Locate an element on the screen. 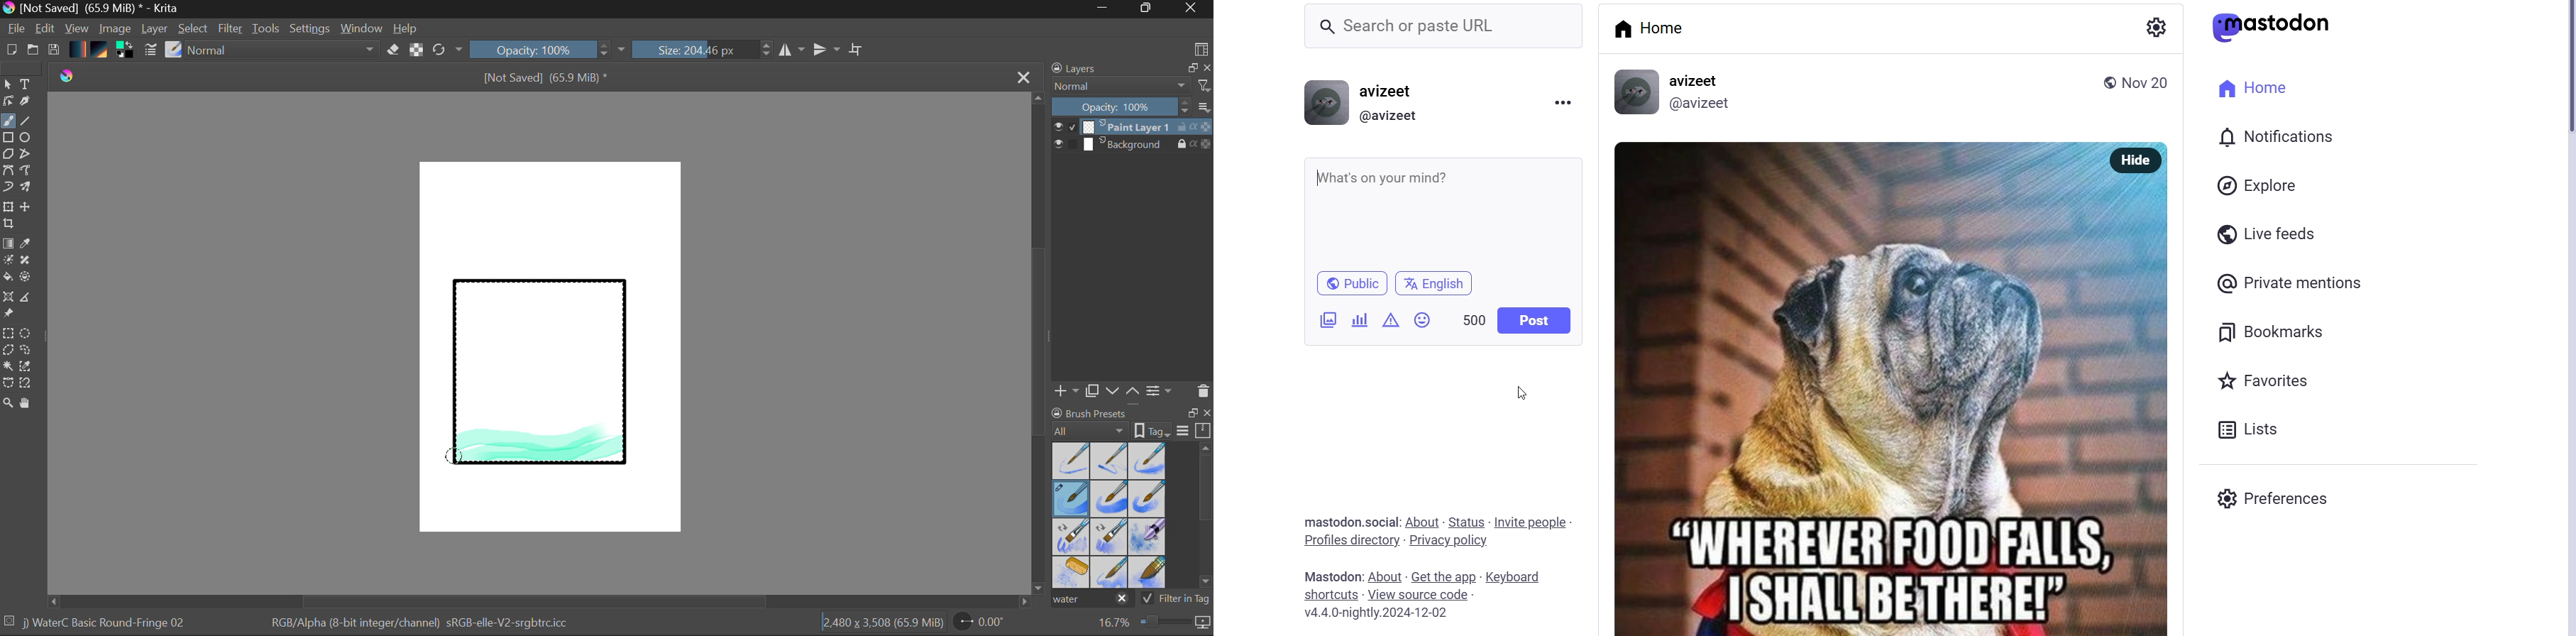  Water C - Wet is located at coordinates (1111, 461).